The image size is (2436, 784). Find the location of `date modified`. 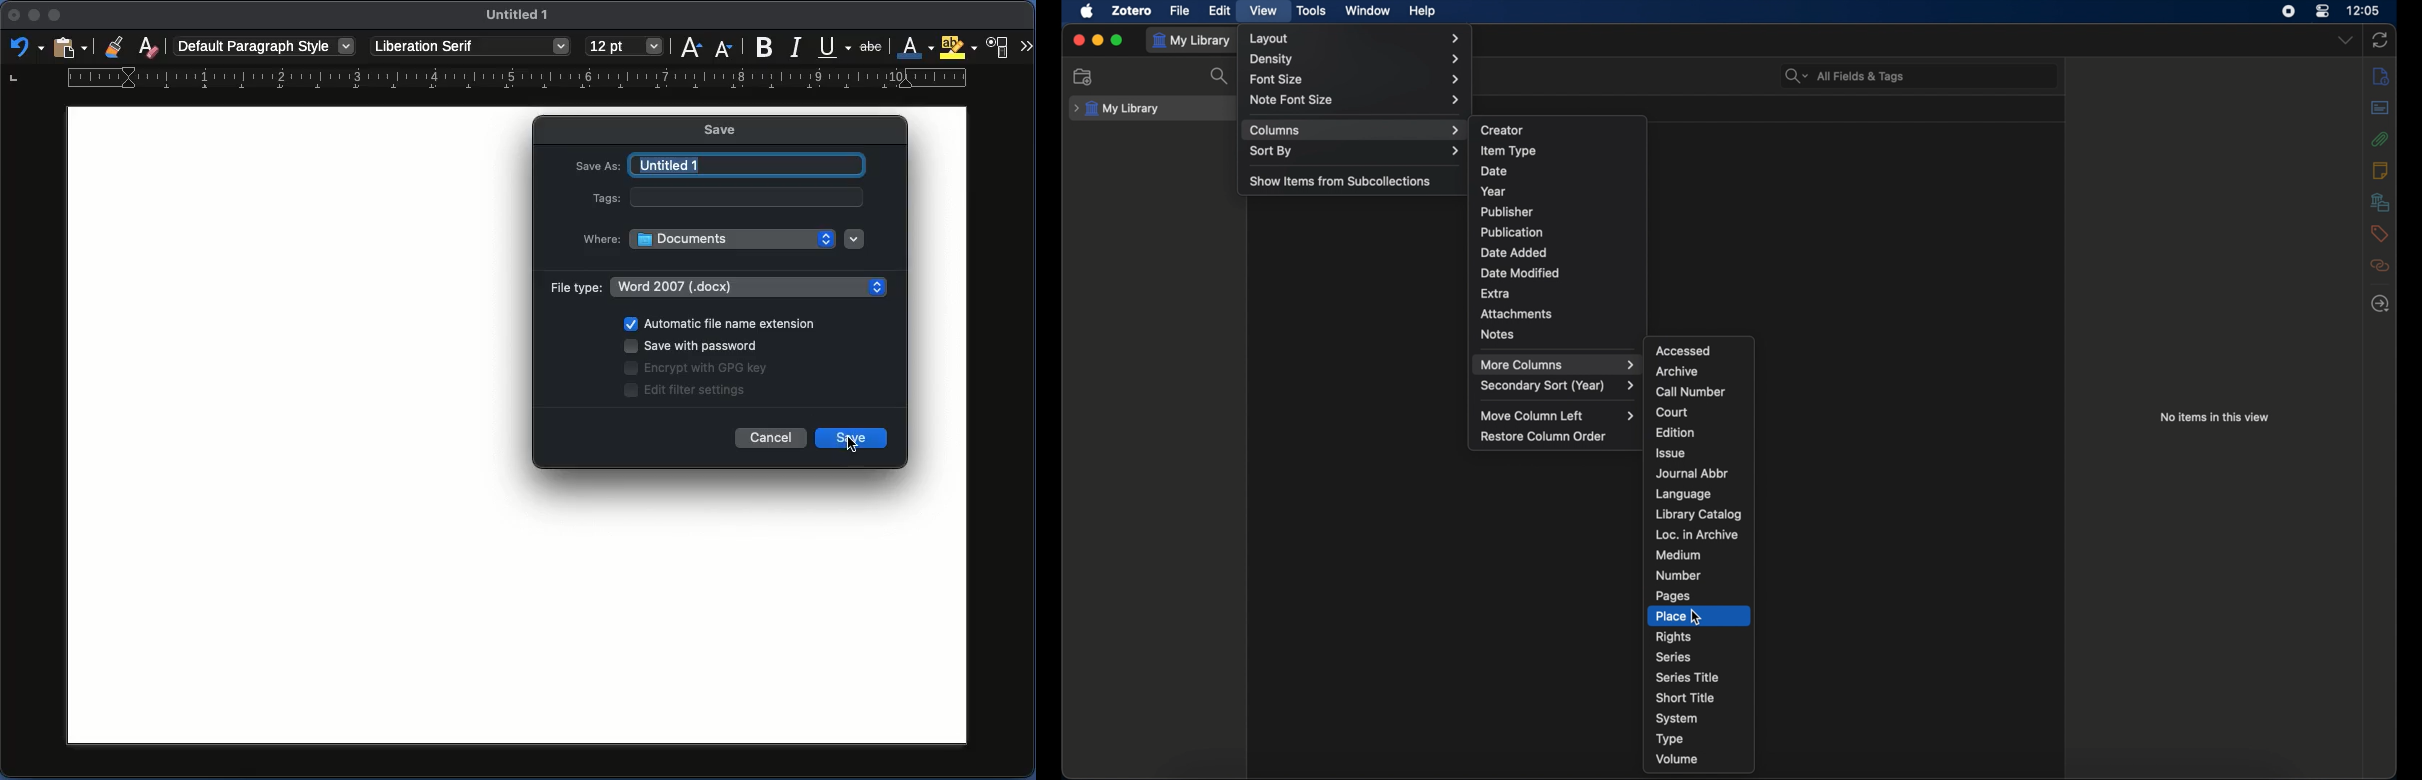

date modified is located at coordinates (1521, 273).